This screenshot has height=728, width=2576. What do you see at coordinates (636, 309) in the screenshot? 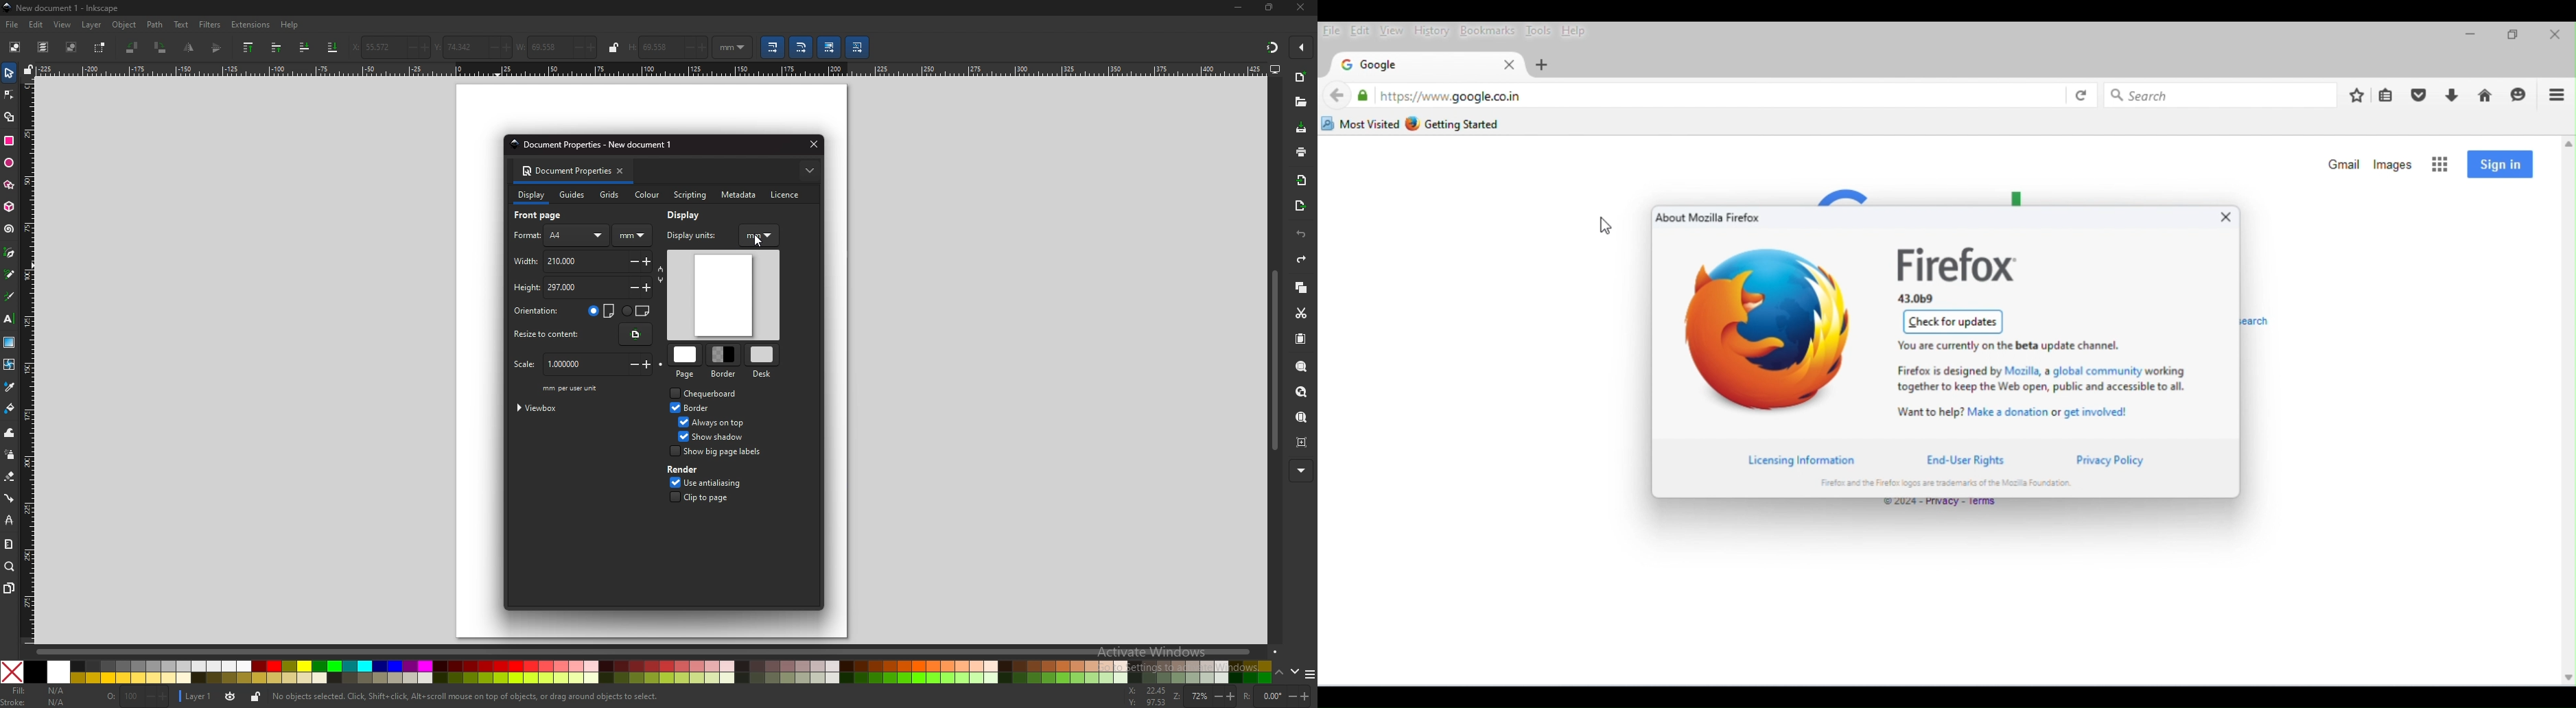
I see `landscape` at bounding box center [636, 309].